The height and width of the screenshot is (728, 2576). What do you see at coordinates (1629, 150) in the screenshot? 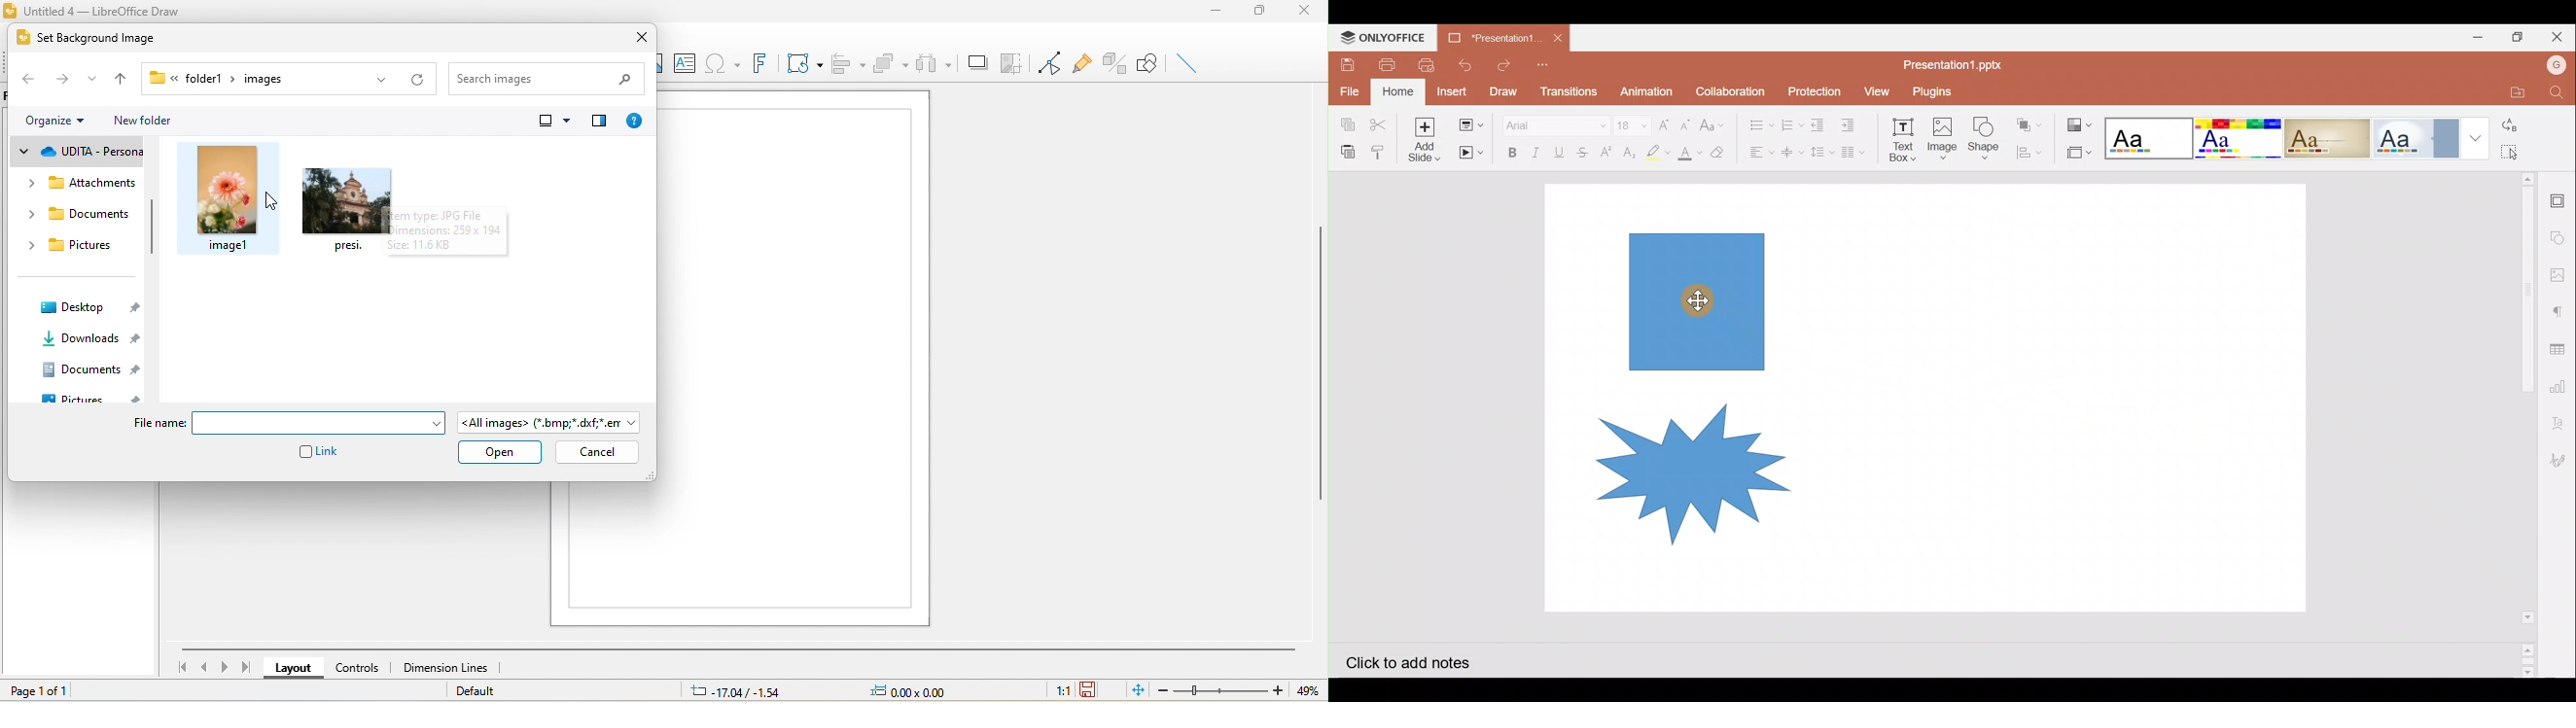
I see `Subscript` at bounding box center [1629, 150].